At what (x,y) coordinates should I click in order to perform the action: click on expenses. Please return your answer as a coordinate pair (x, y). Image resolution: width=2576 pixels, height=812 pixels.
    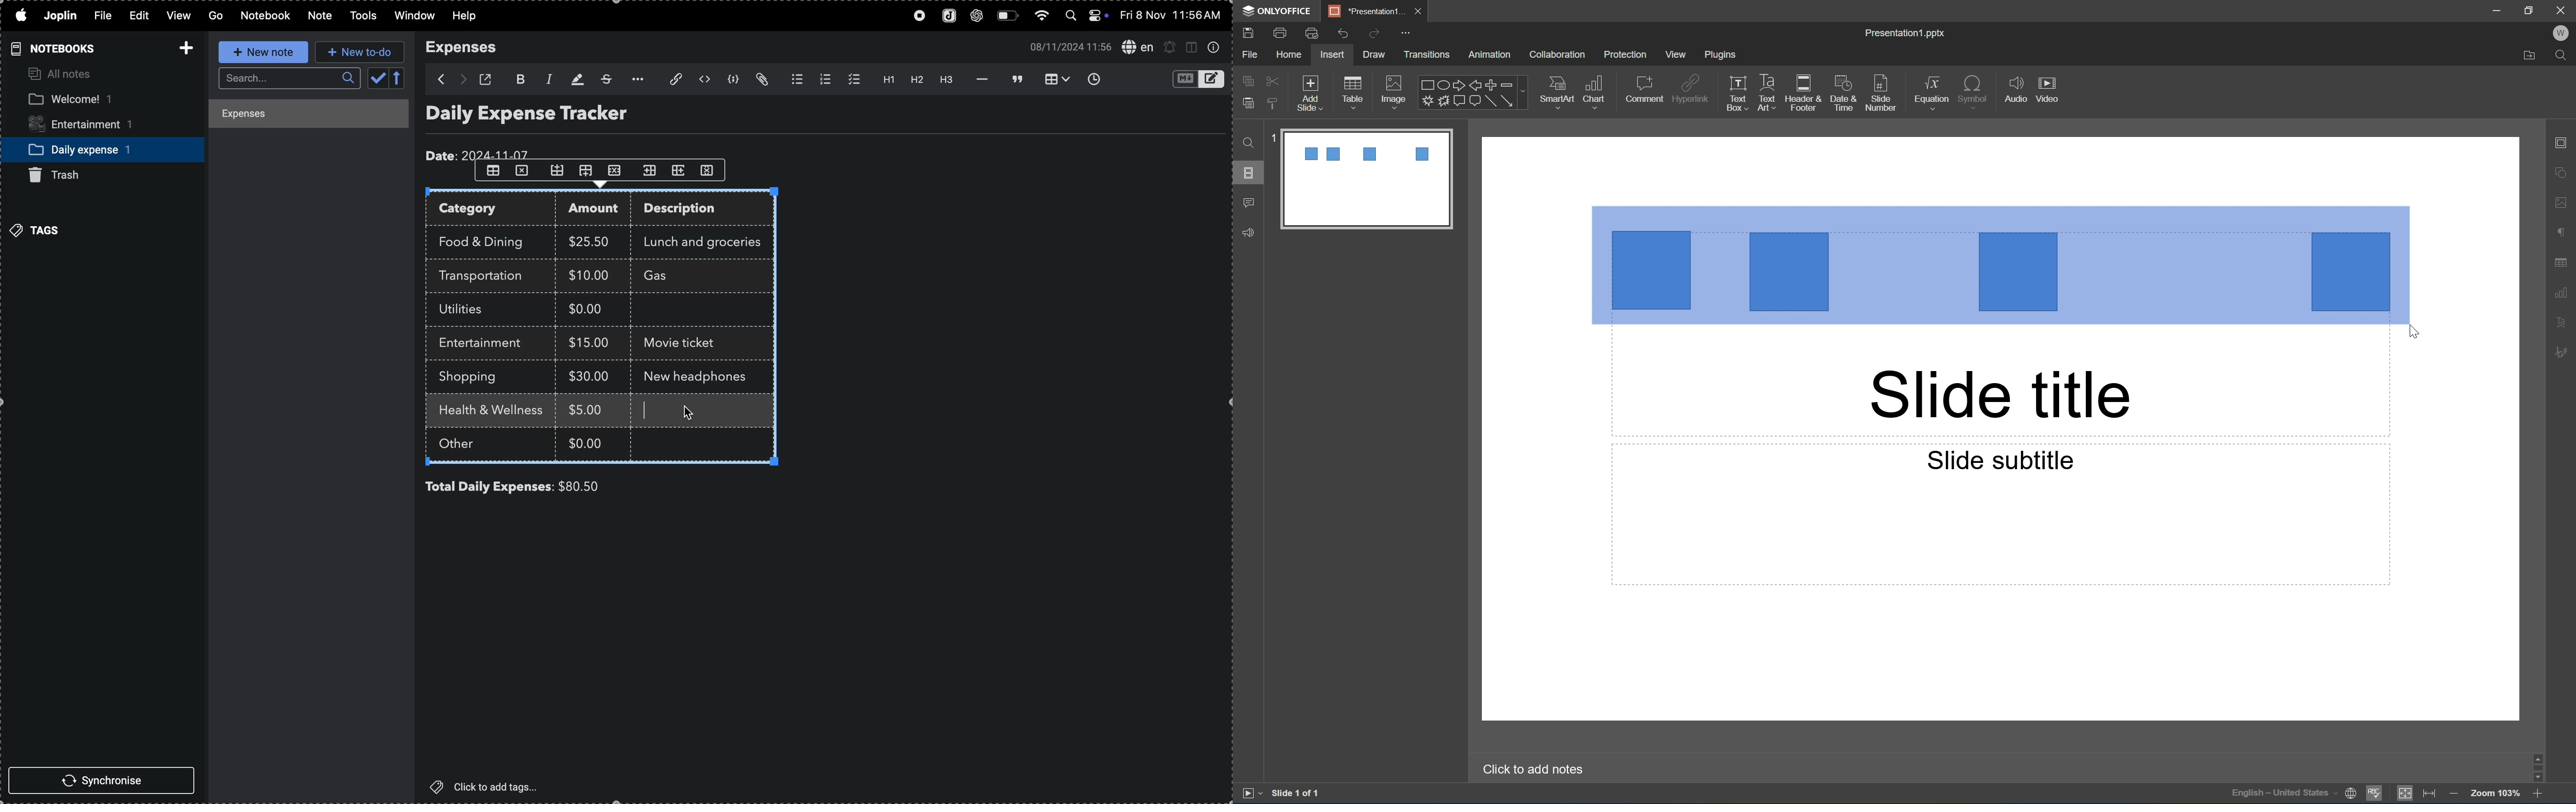
    Looking at the image, I should click on (468, 48).